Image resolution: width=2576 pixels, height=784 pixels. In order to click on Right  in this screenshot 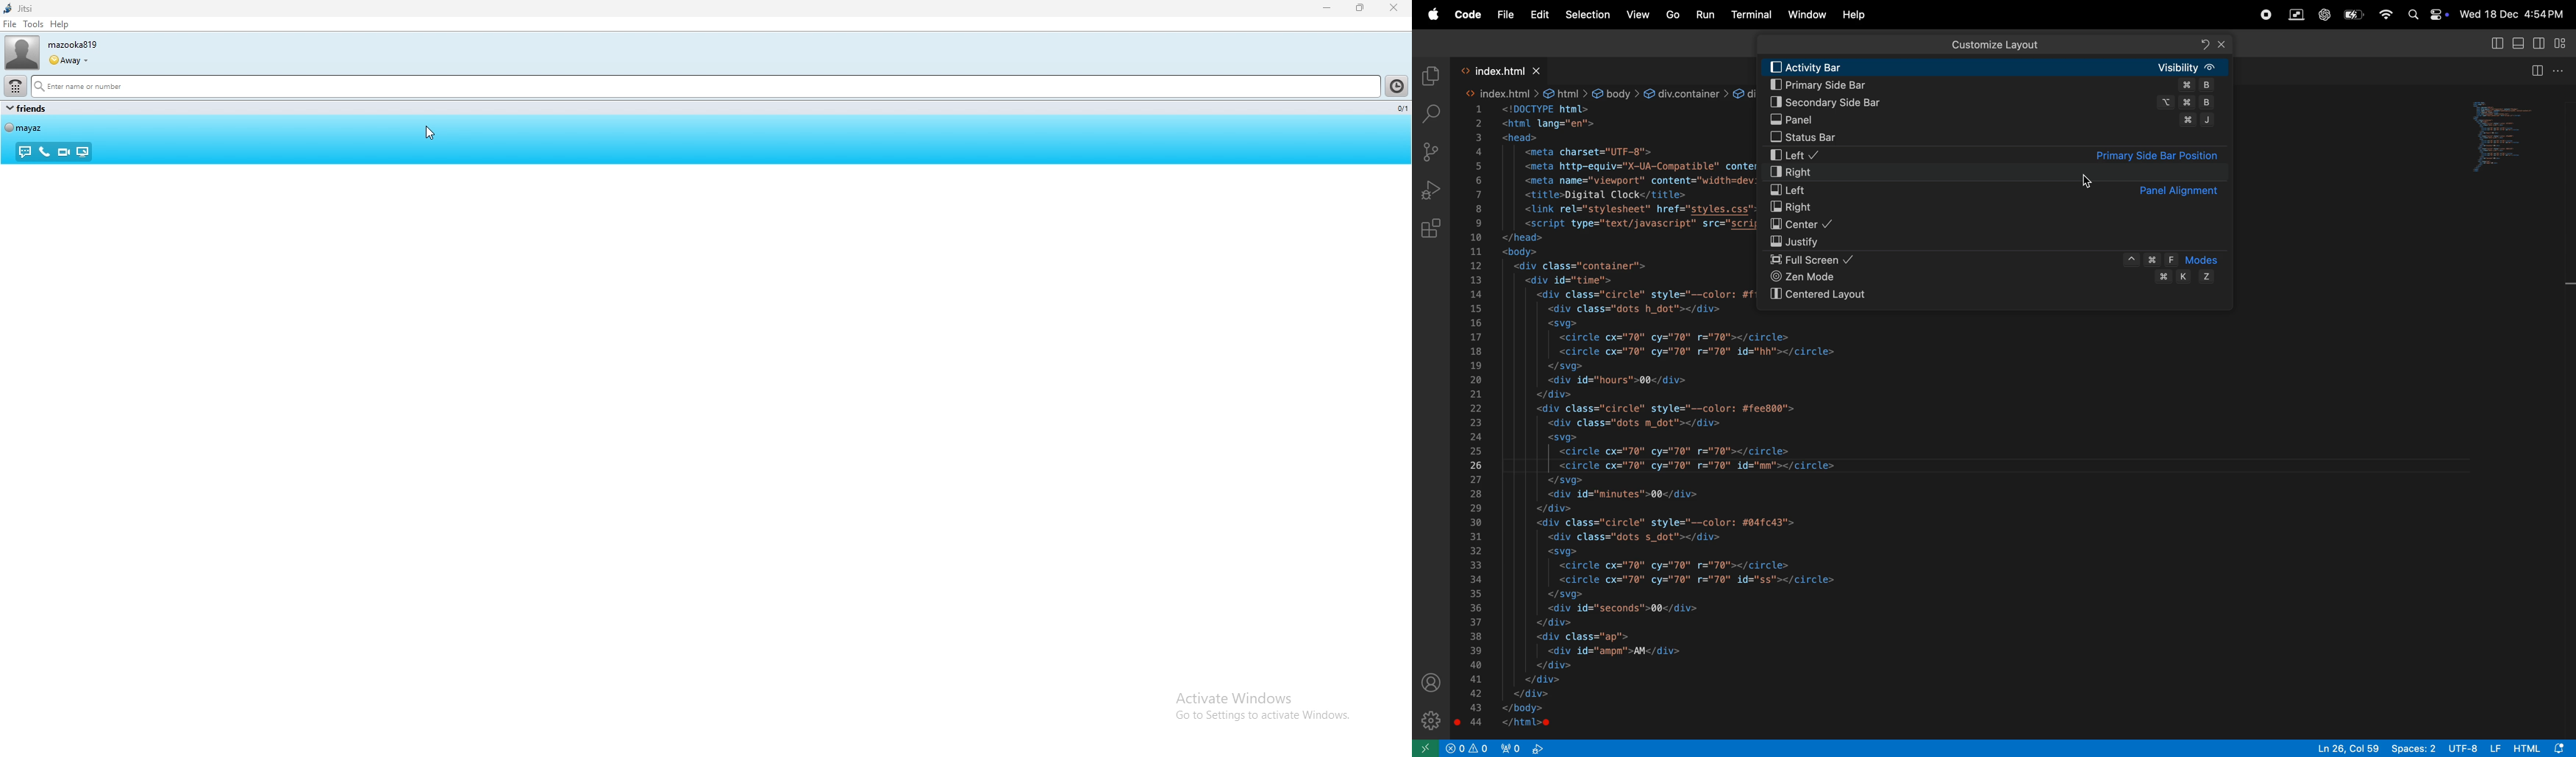, I will do `click(1992, 173)`.